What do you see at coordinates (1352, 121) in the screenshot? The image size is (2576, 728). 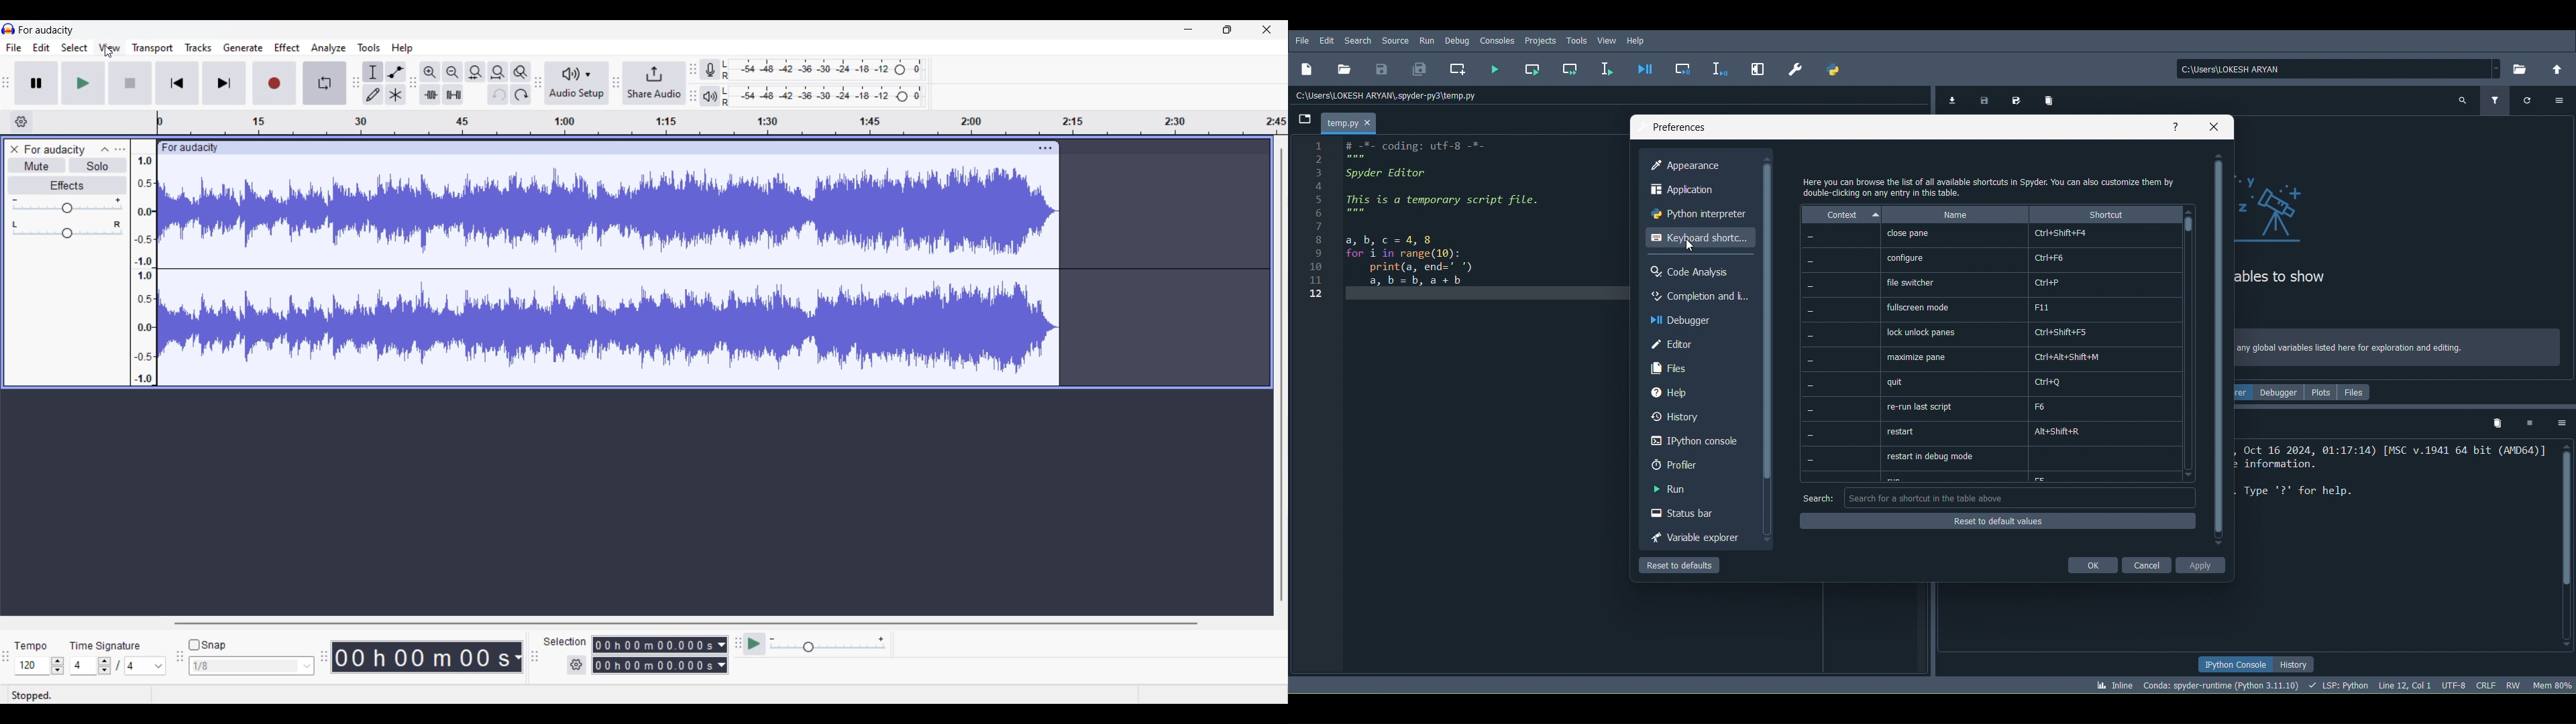 I see `File name` at bounding box center [1352, 121].